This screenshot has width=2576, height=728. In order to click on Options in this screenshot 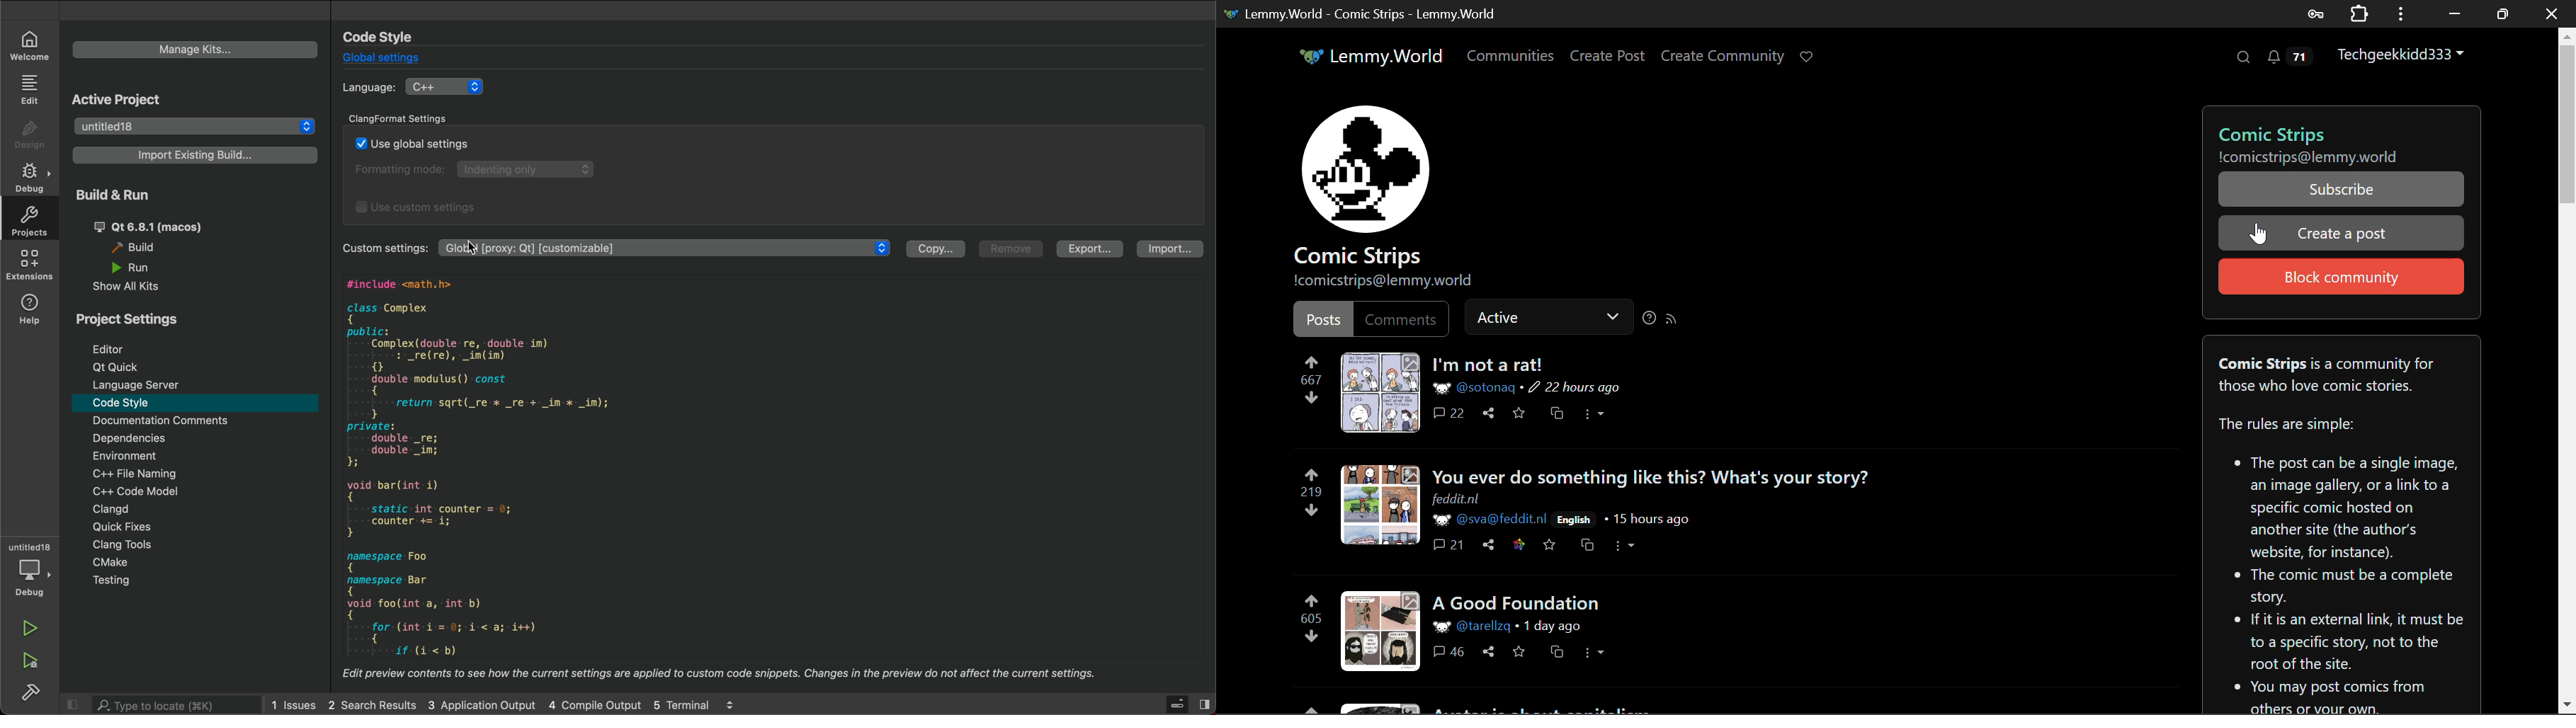, I will do `click(2399, 13)`.